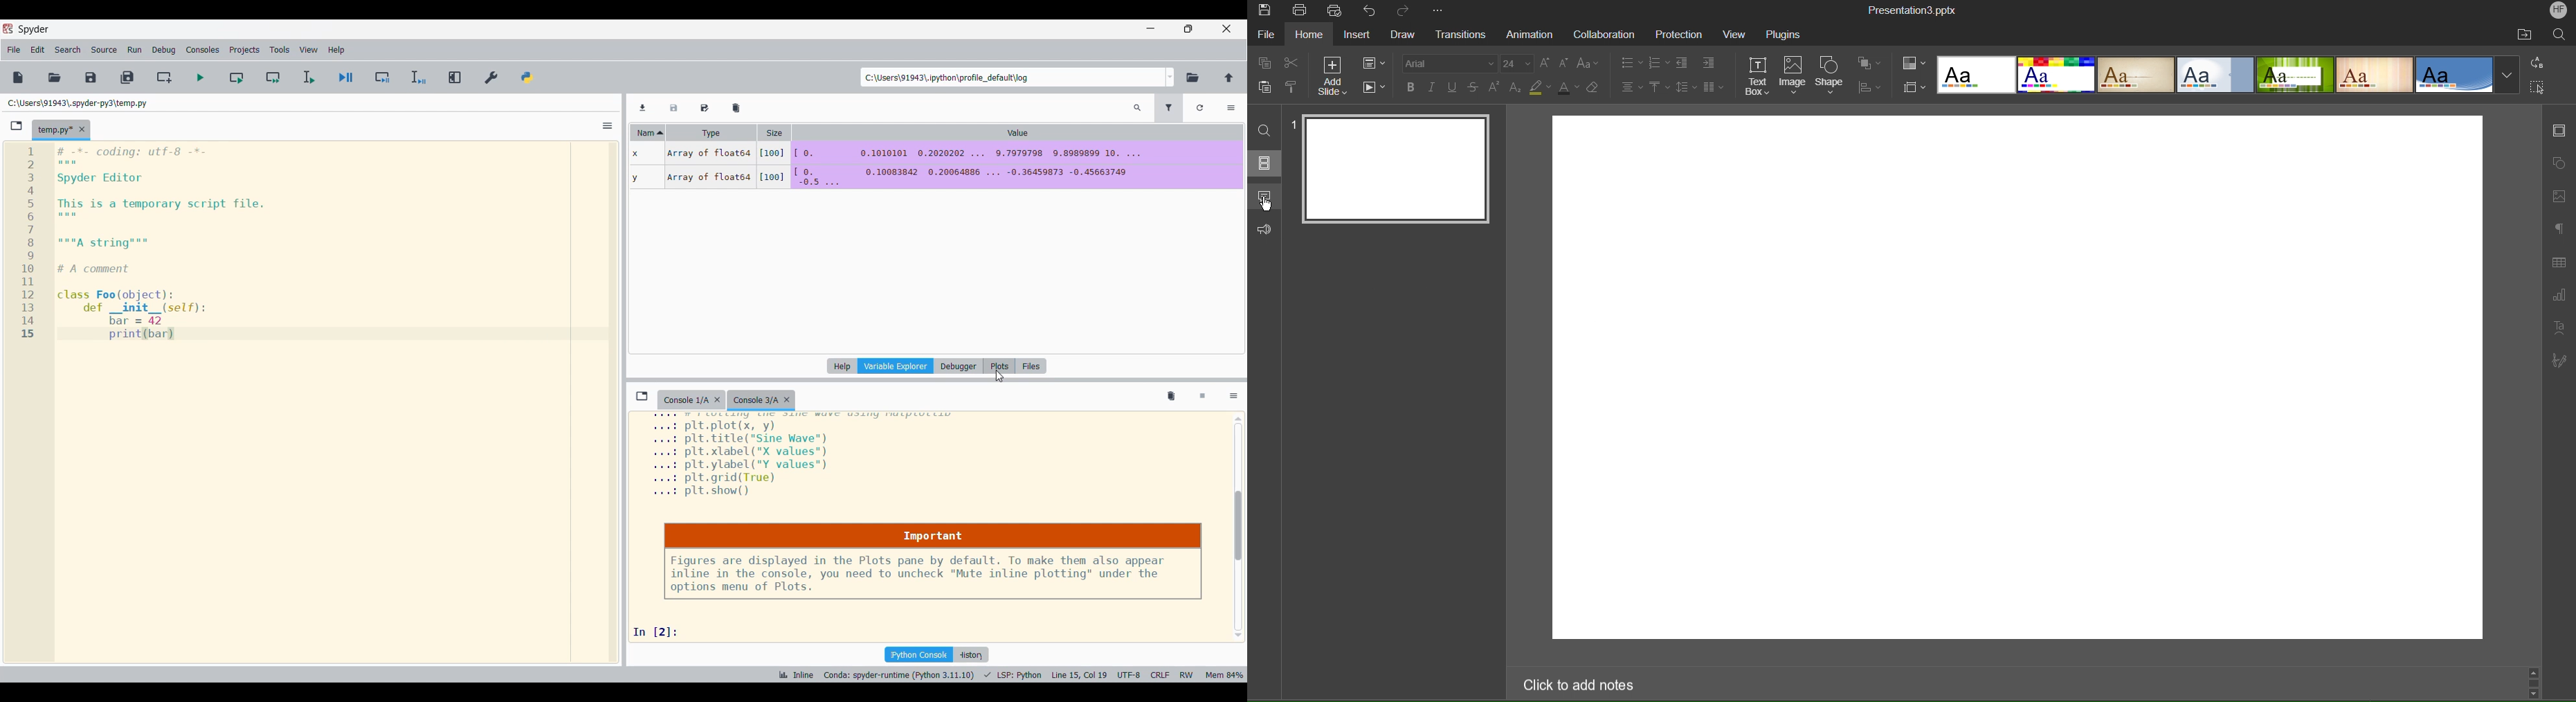  I want to click on Redo, so click(1406, 12).